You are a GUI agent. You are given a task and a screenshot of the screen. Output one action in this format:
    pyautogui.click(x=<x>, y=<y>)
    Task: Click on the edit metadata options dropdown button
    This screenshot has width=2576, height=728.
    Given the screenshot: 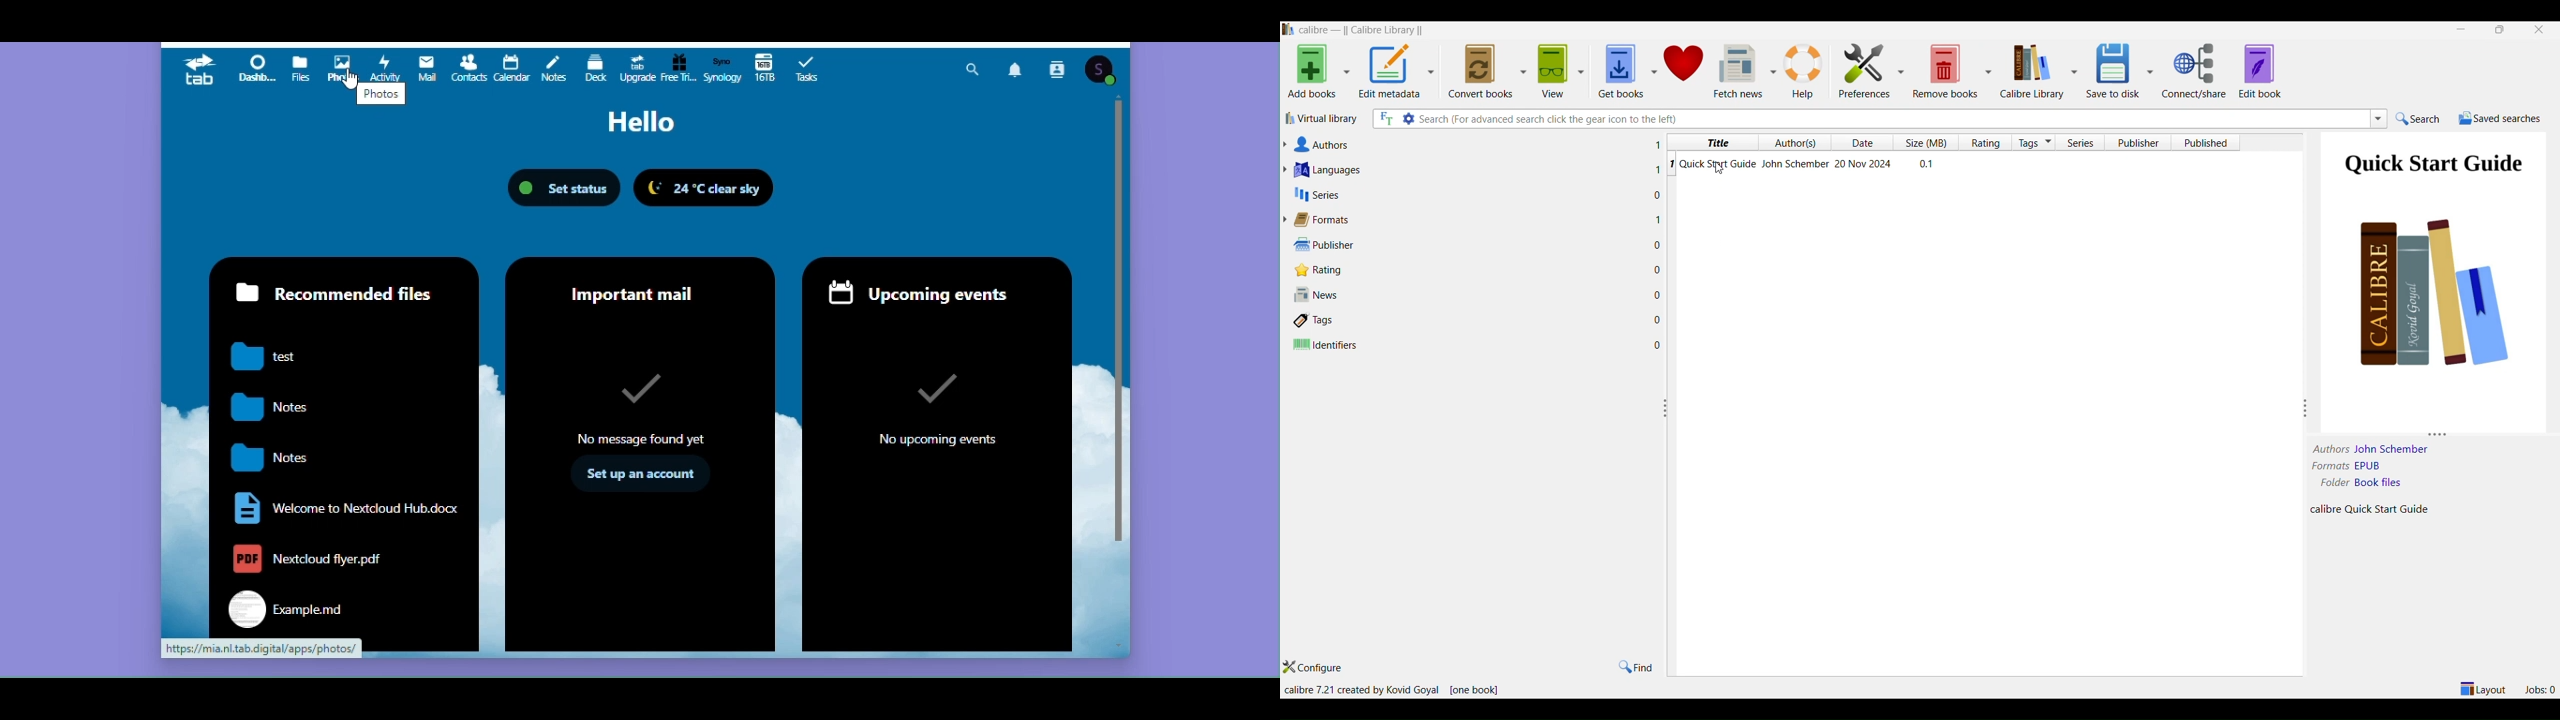 What is the action you would take?
    pyautogui.click(x=1433, y=70)
    